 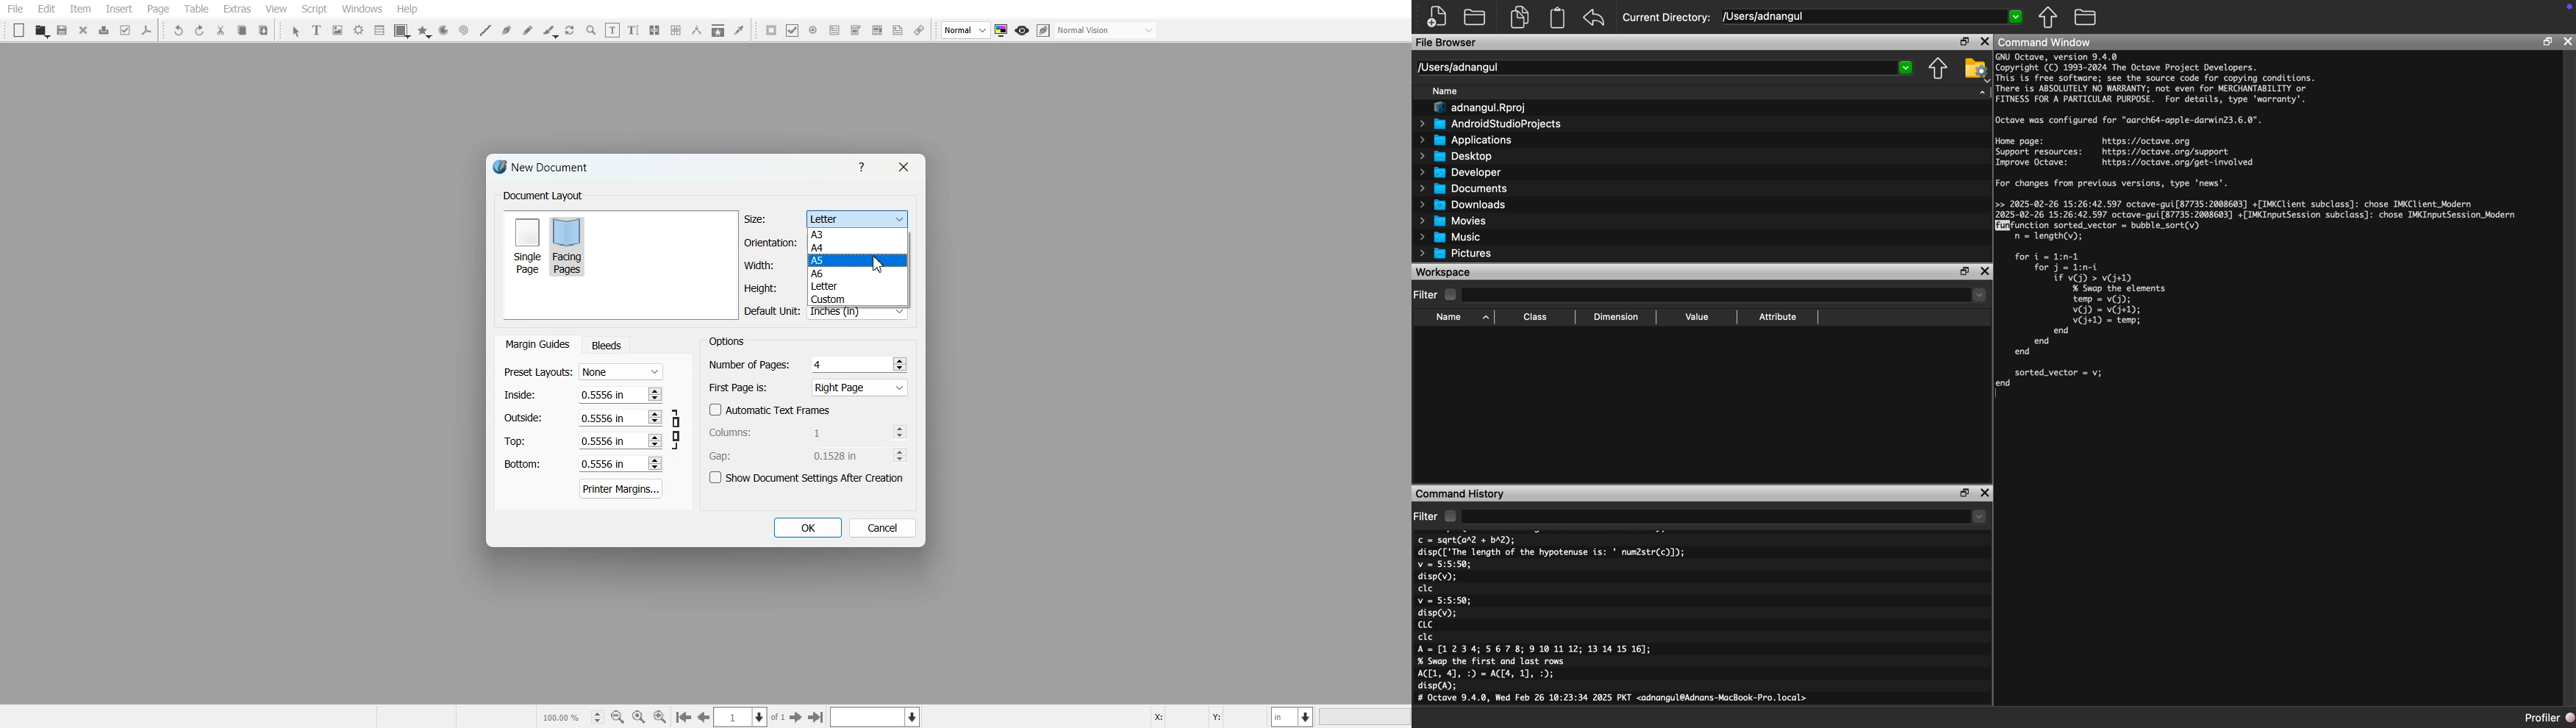 What do you see at coordinates (1665, 68) in the screenshot?
I see `/[Users/adnangul ` at bounding box center [1665, 68].